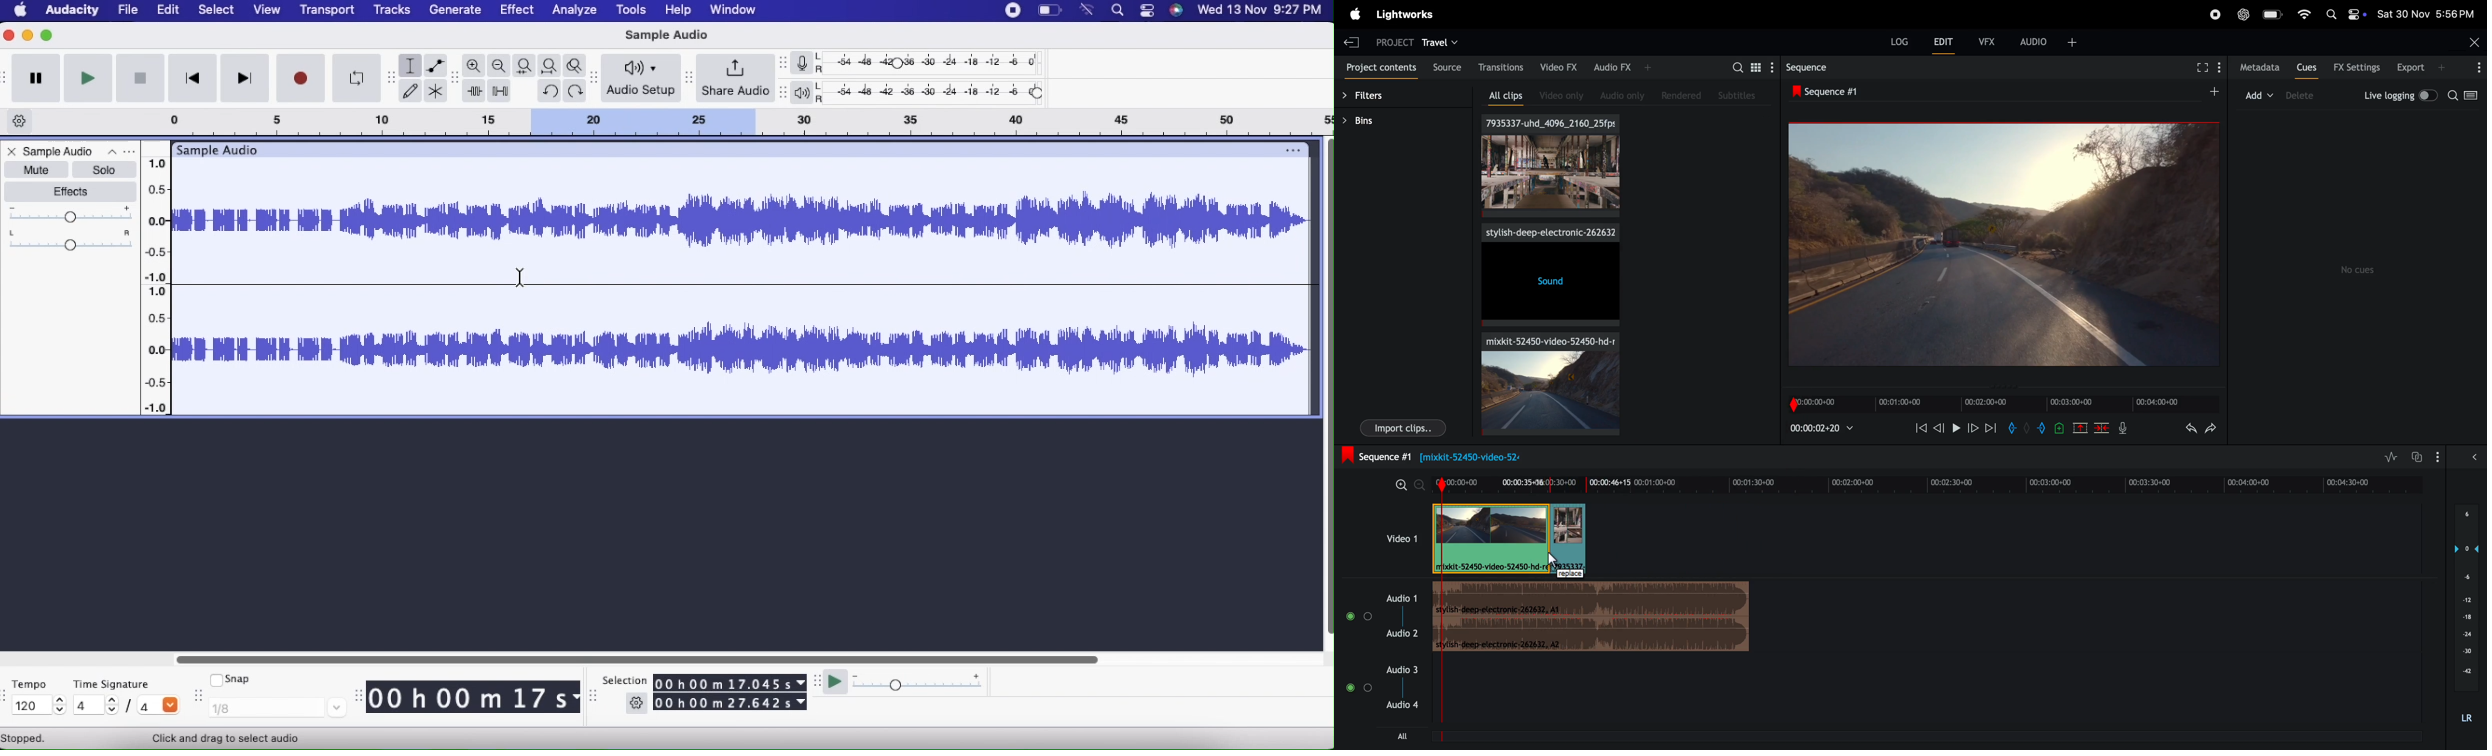  What do you see at coordinates (411, 66) in the screenshot?
I see `Selection tool` at bounding box center [411, 66].